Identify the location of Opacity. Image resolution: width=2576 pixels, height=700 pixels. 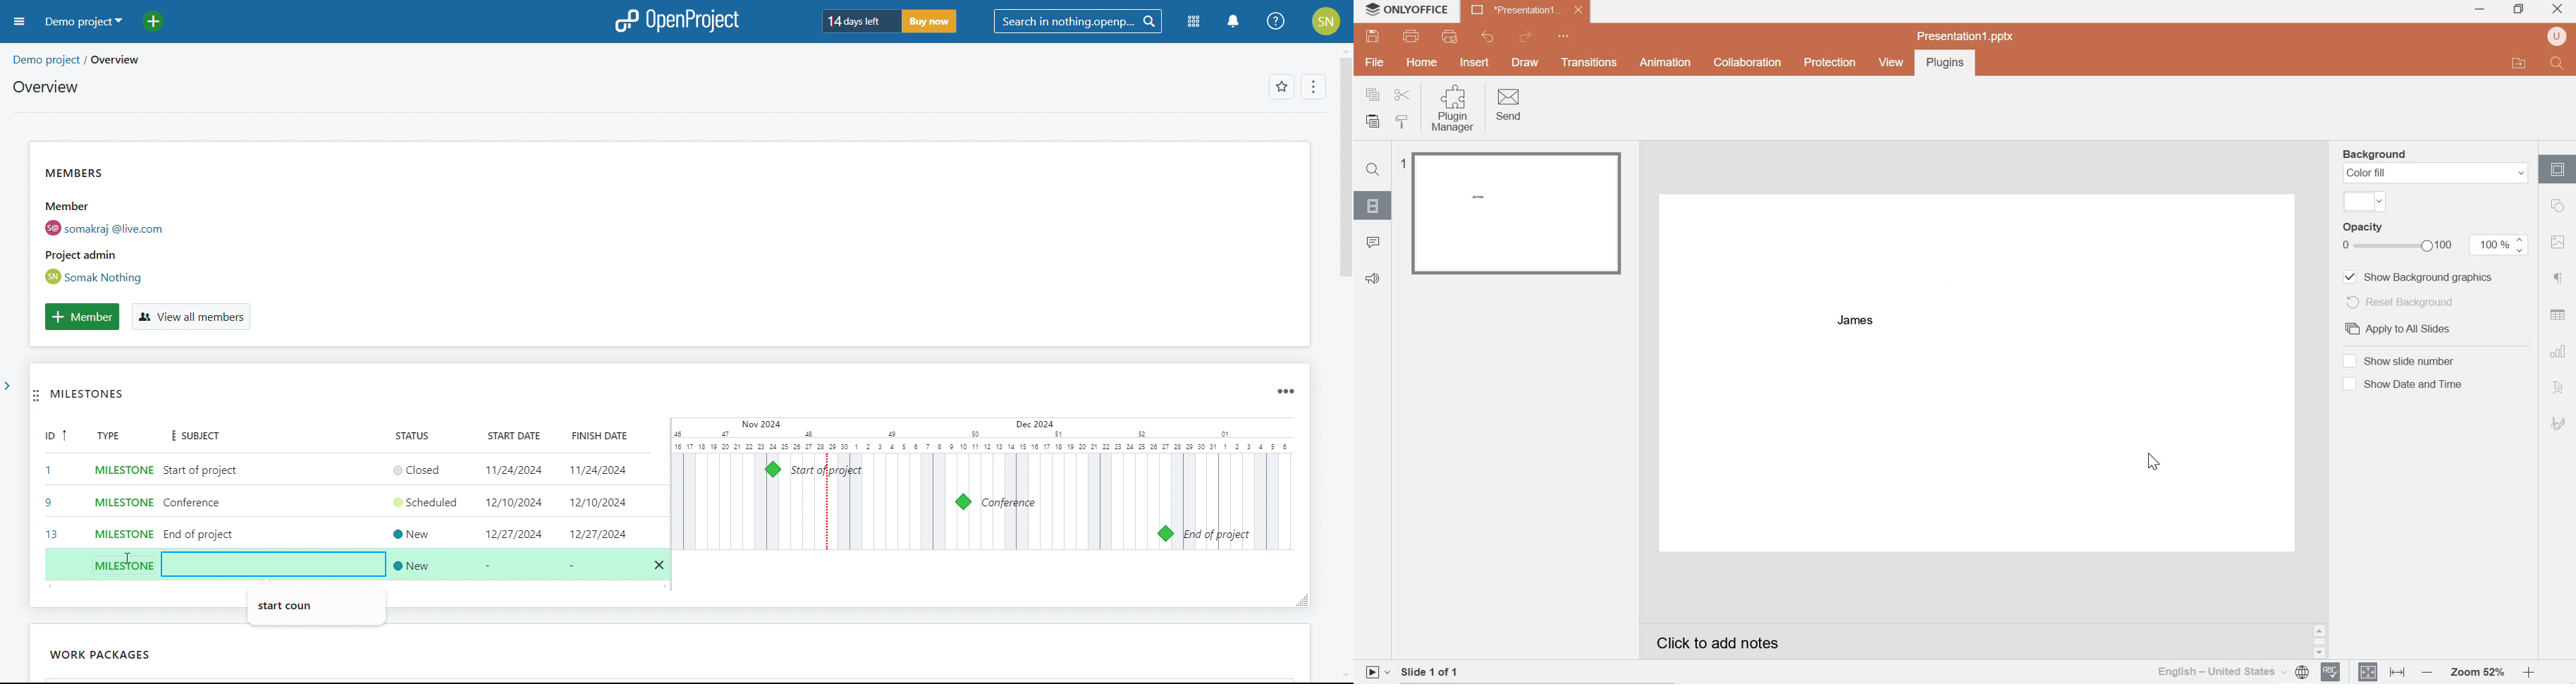
(2398, 236).